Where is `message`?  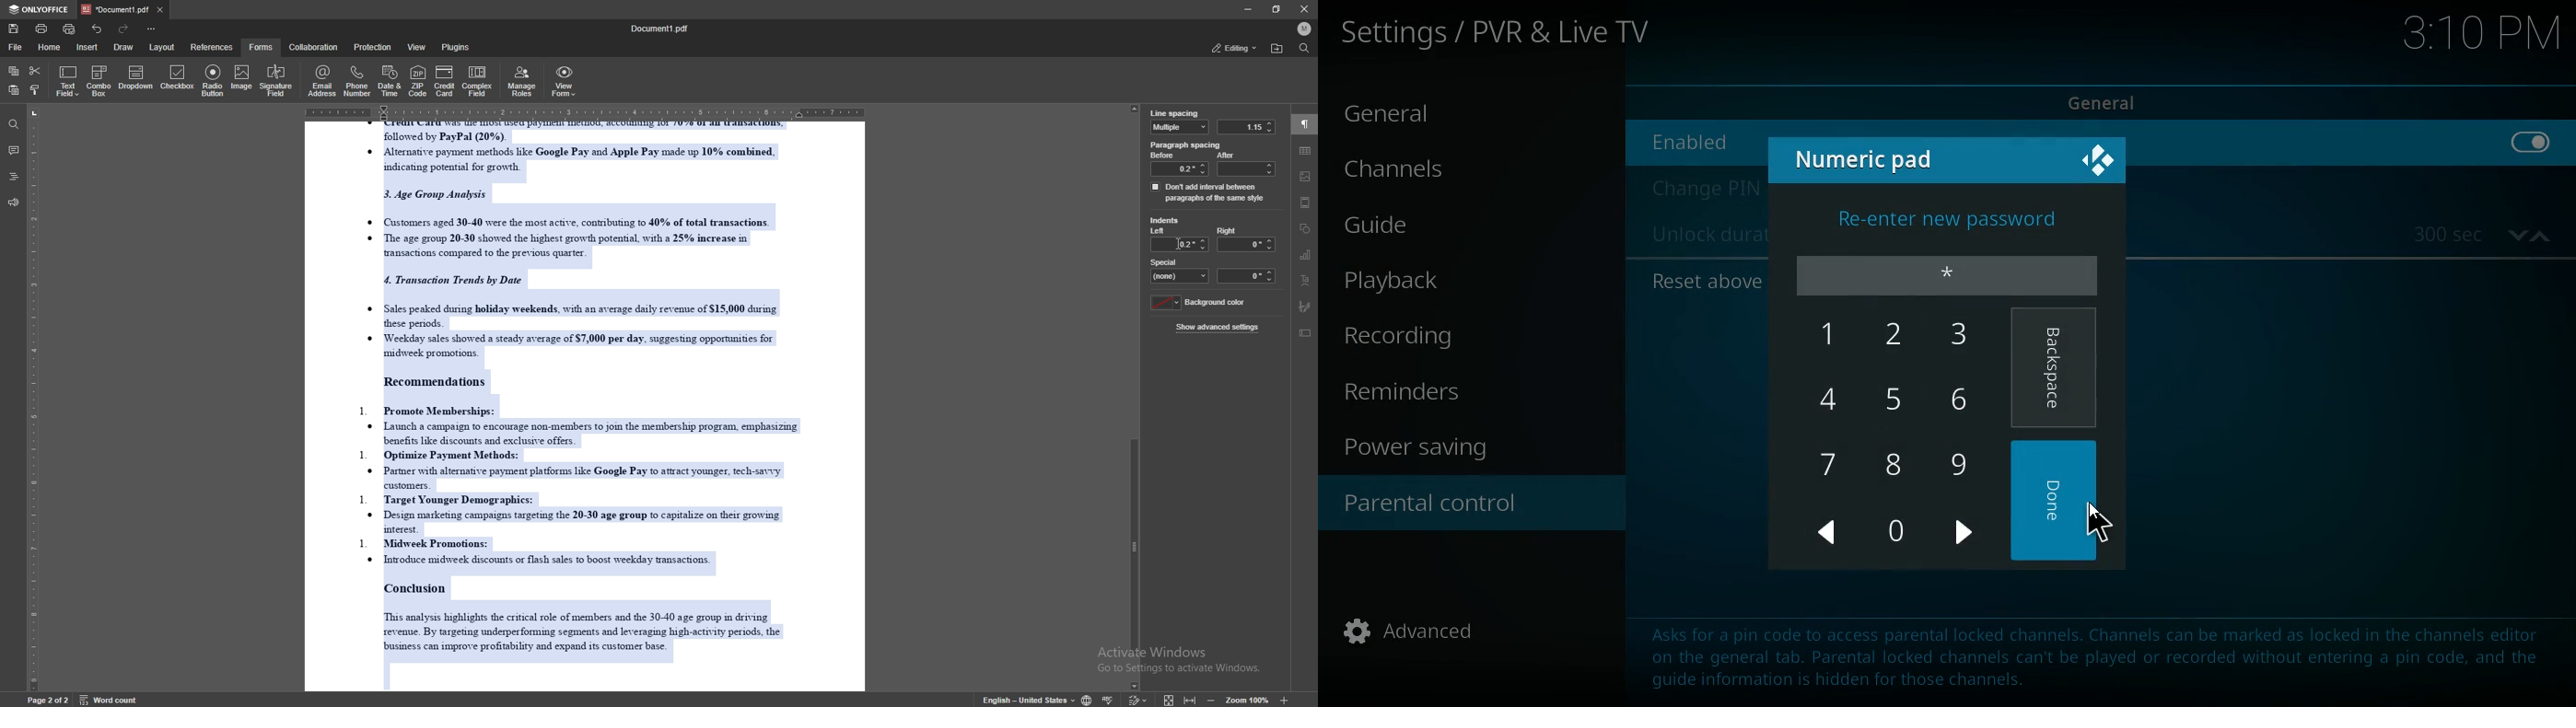
message is located at coordinates (2058, 666).